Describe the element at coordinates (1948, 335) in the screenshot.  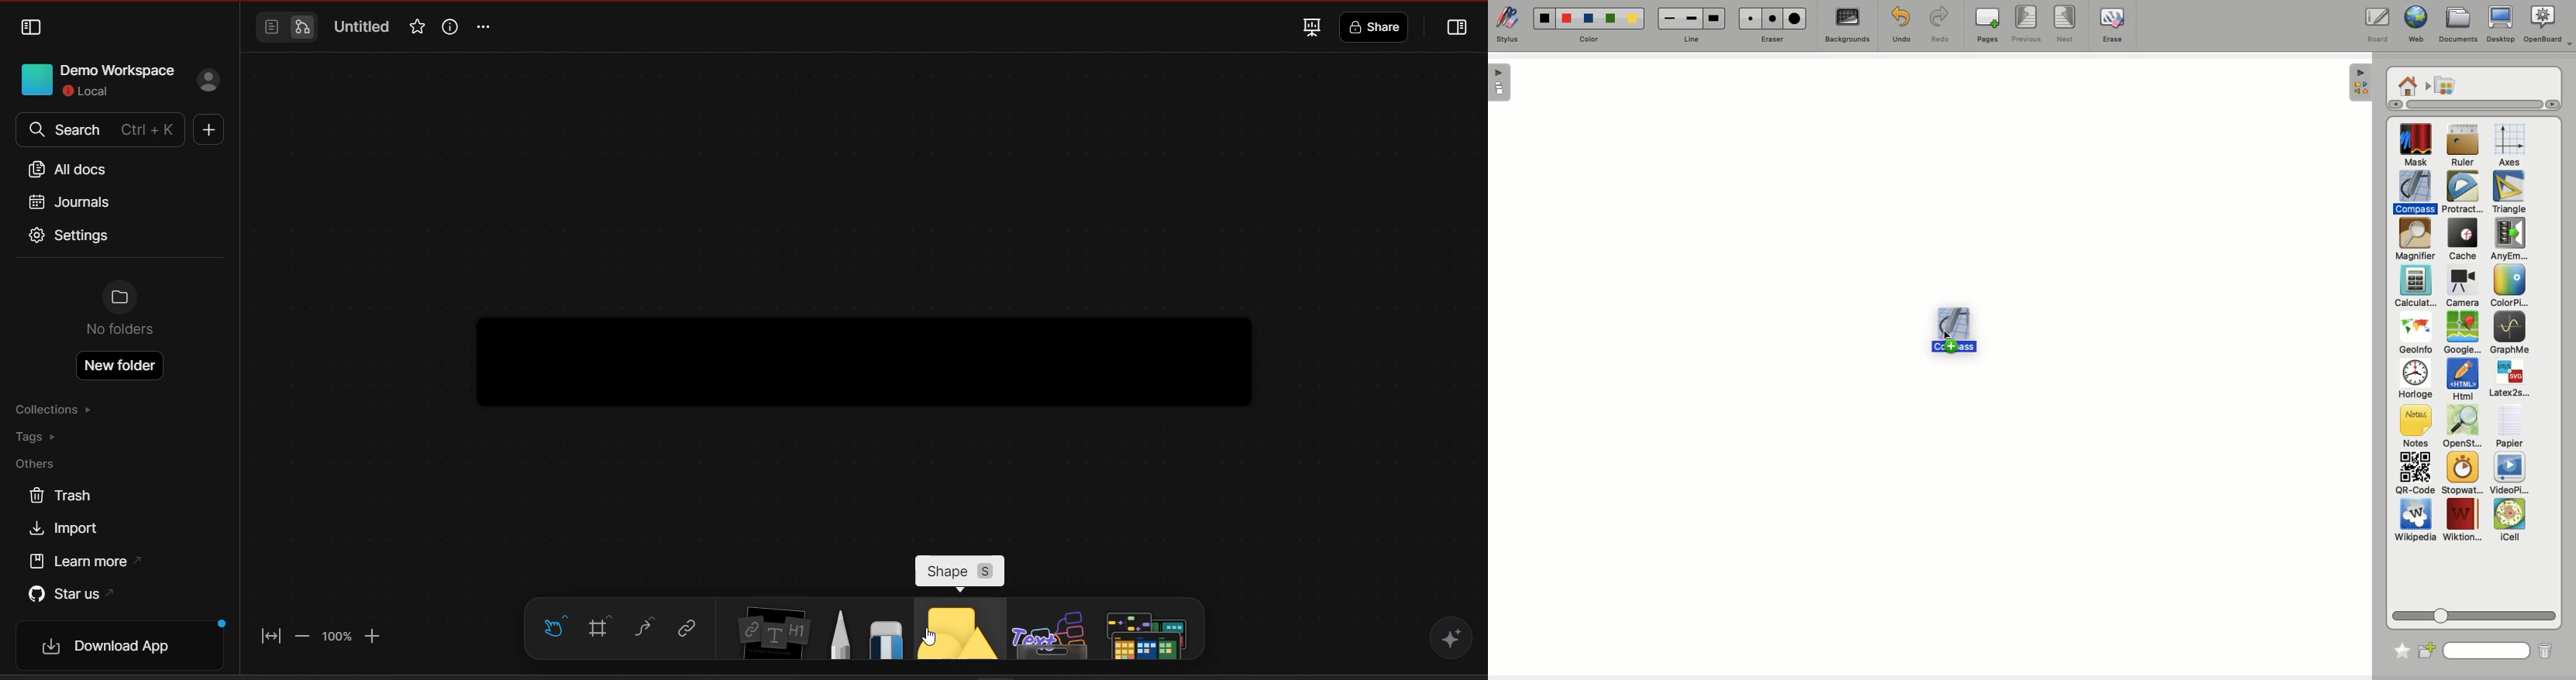
I see `mouse up` at that location.